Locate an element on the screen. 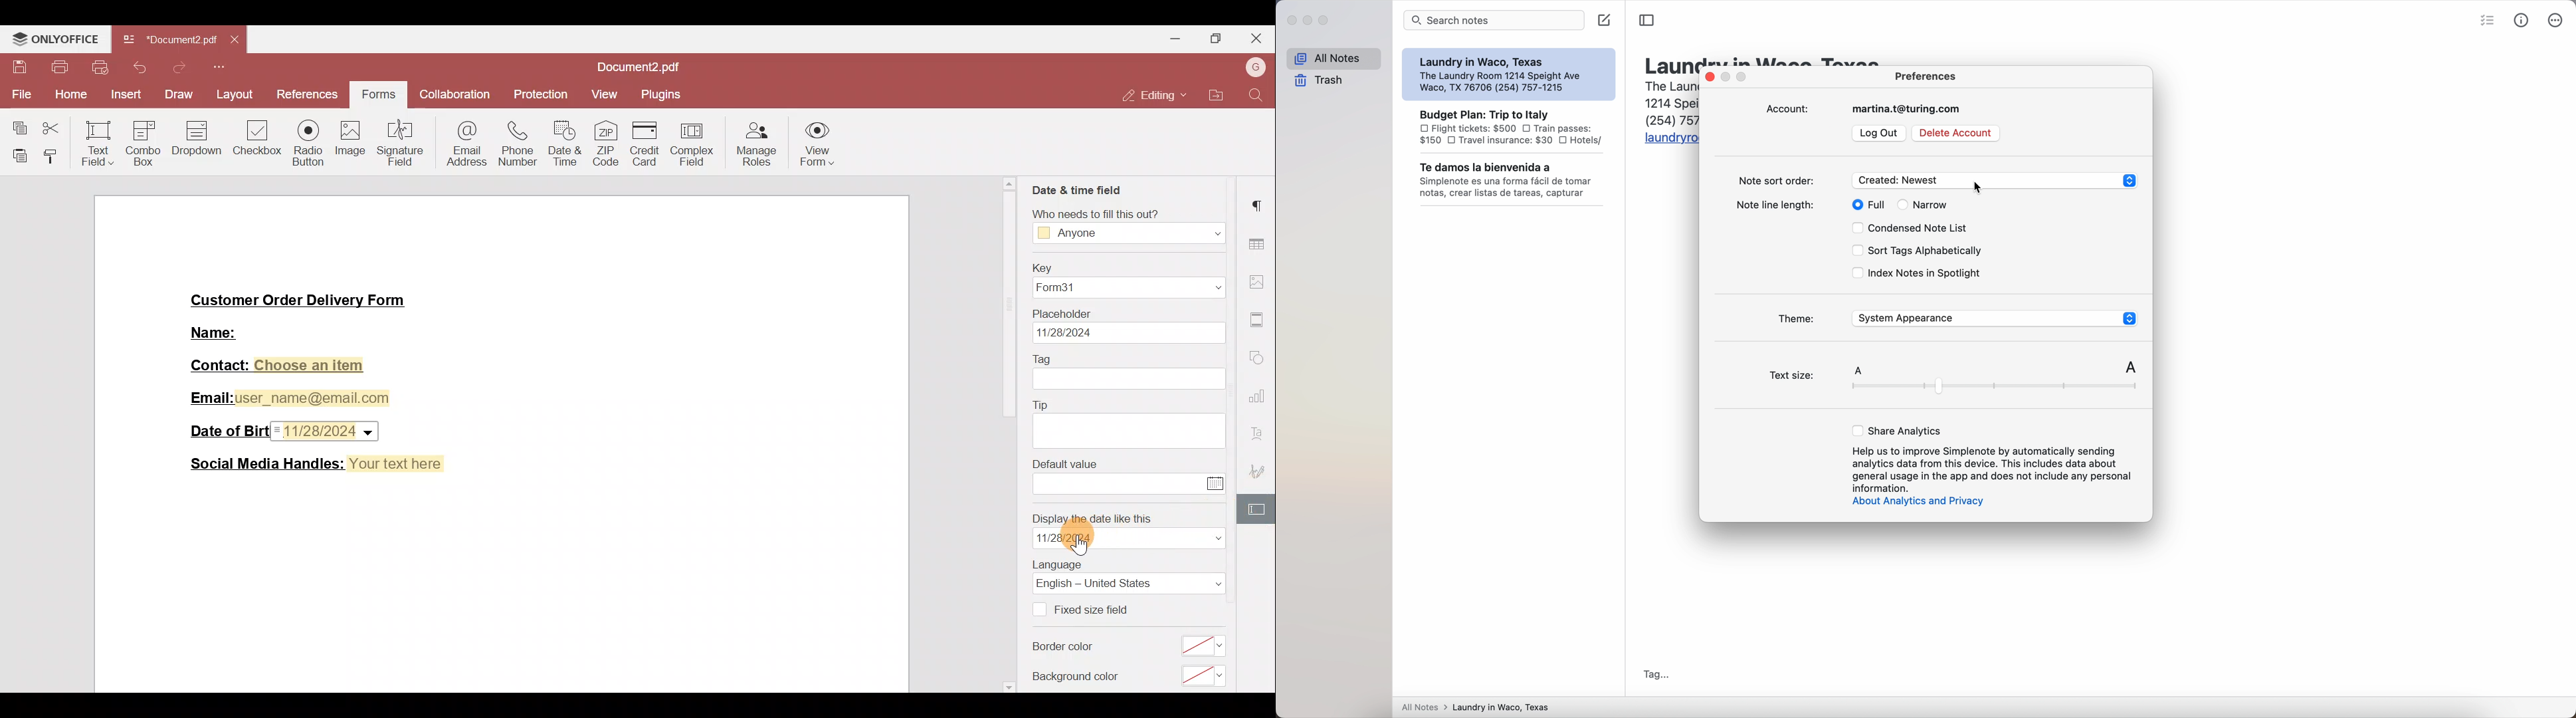  Close is located at coordinates (1256, 39).